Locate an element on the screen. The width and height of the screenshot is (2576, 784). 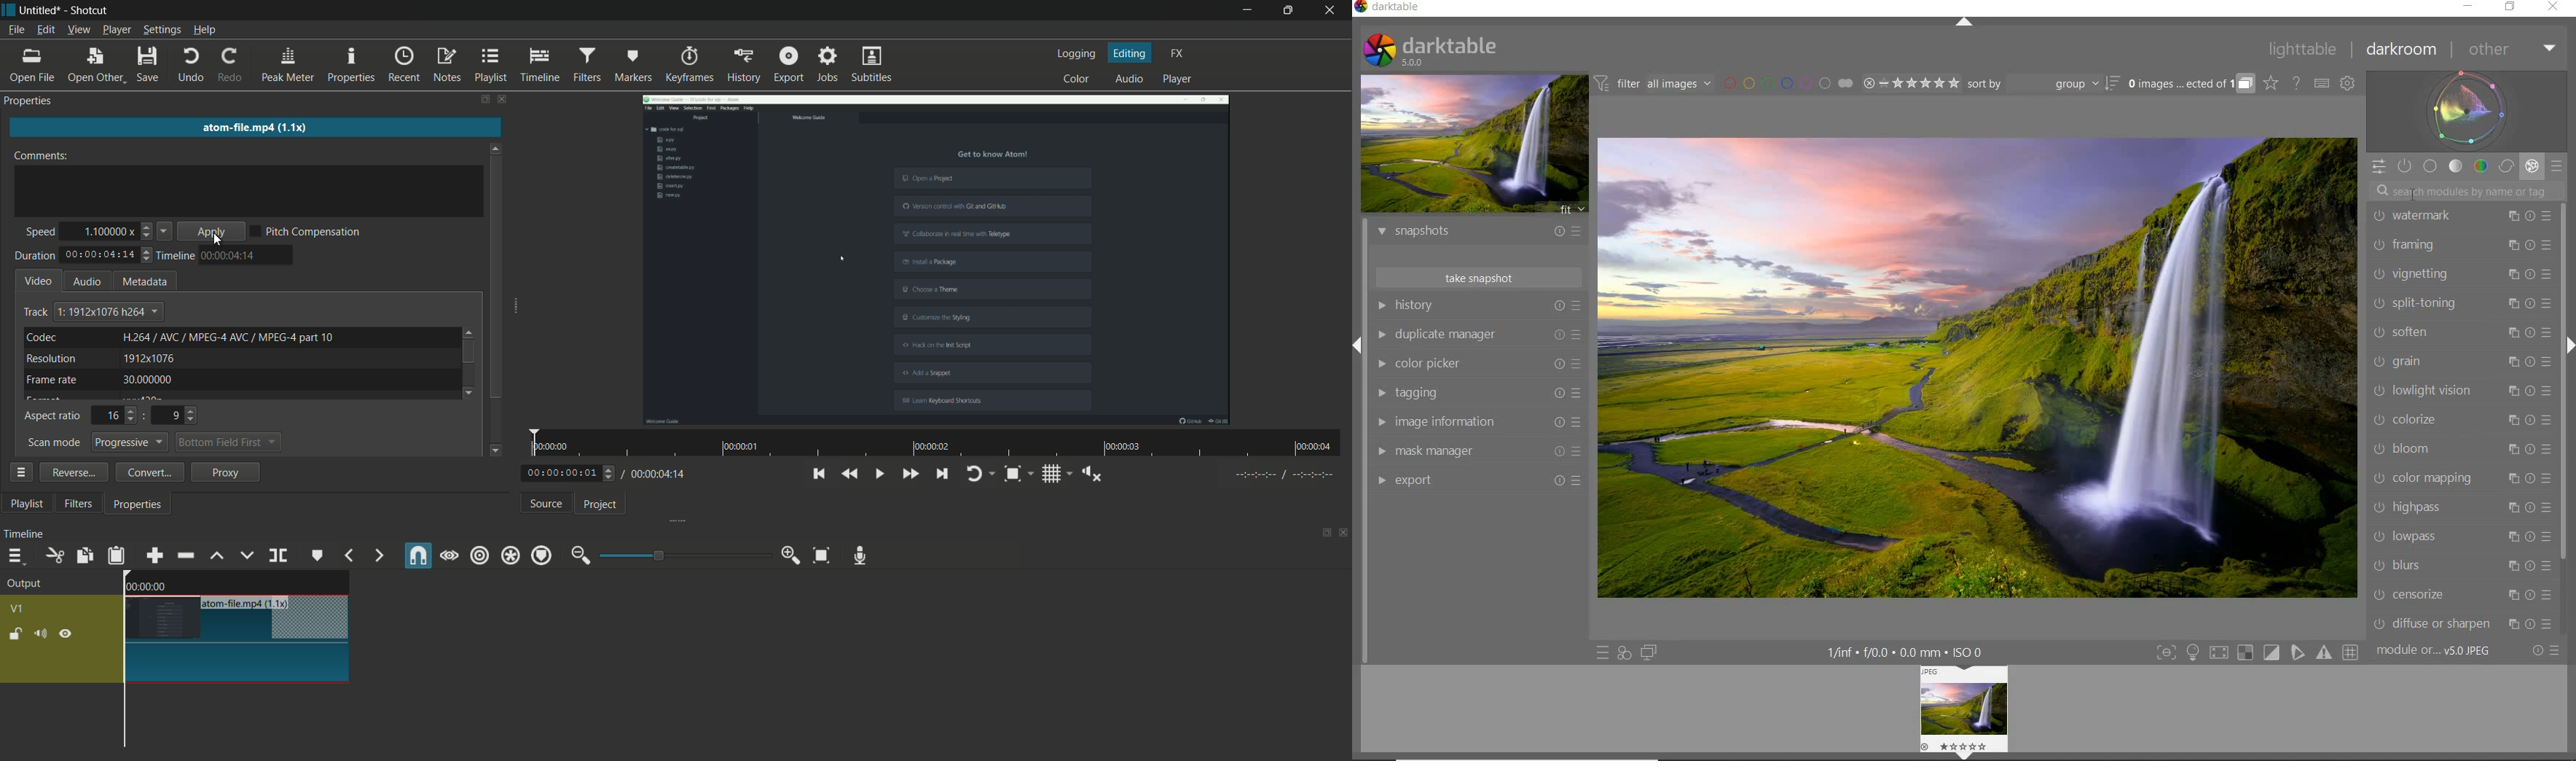
cut is located at coordinates (54, 556).